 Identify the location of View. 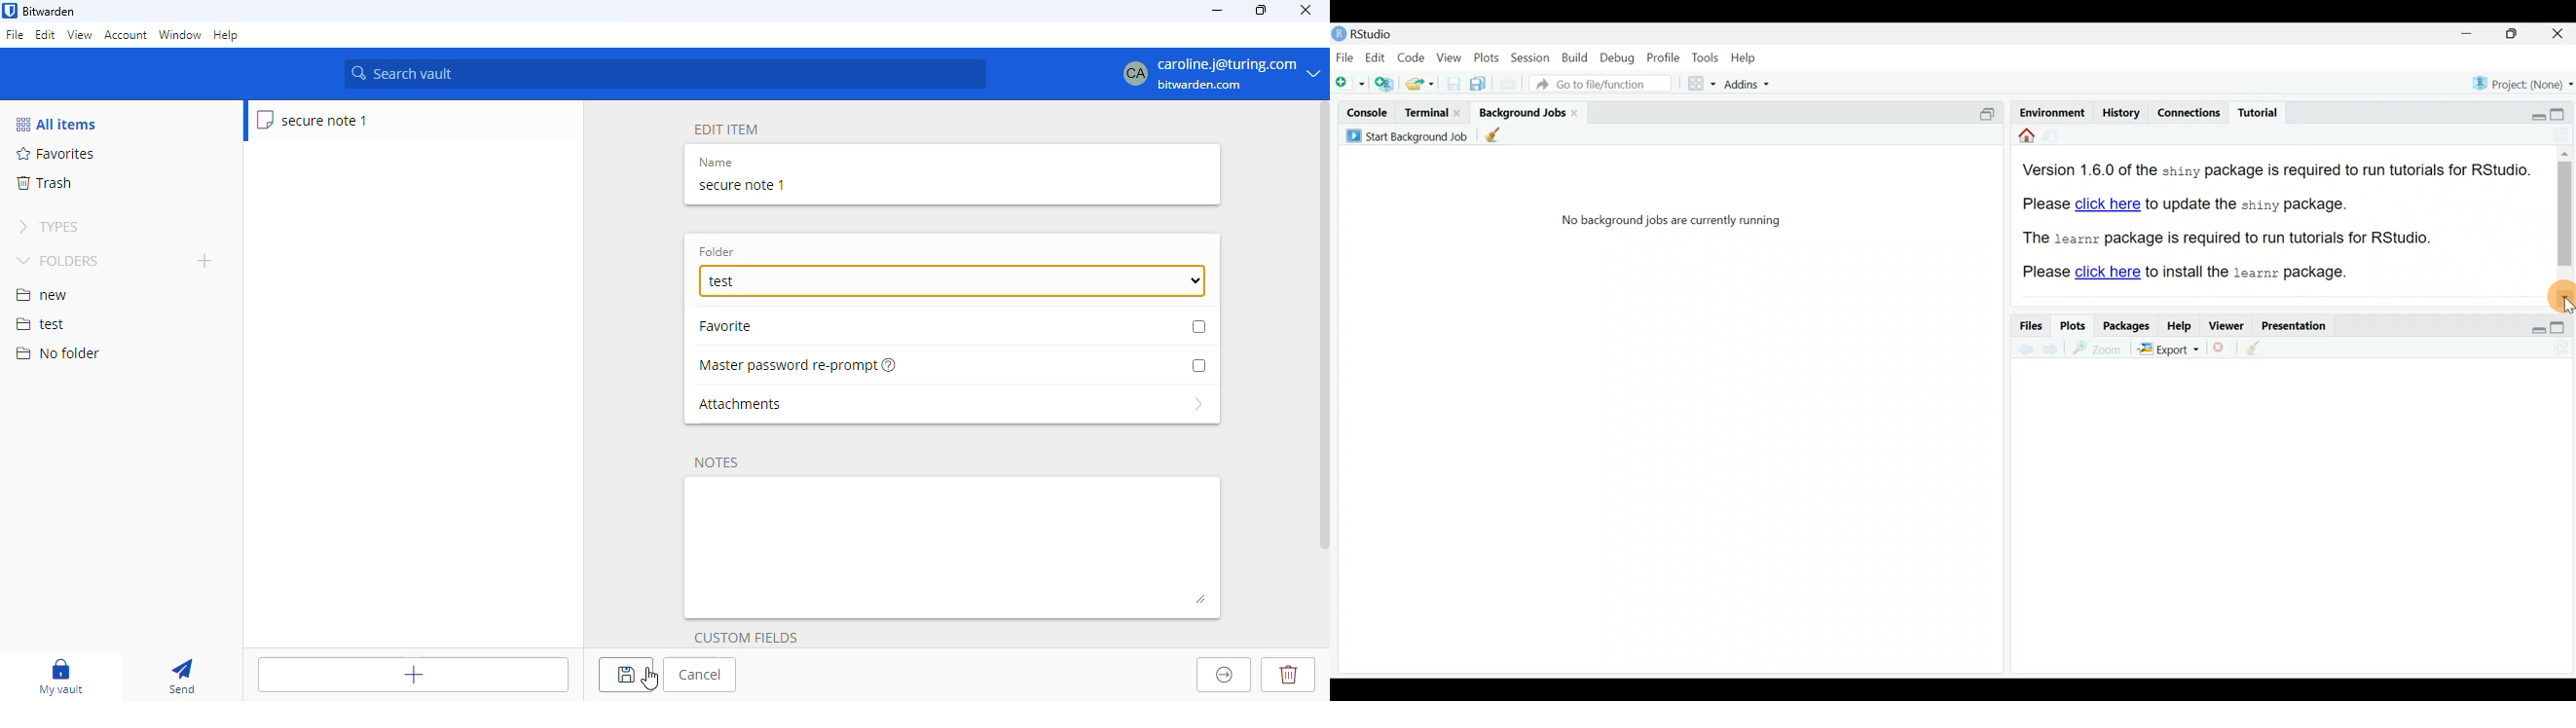
(1448, 59).